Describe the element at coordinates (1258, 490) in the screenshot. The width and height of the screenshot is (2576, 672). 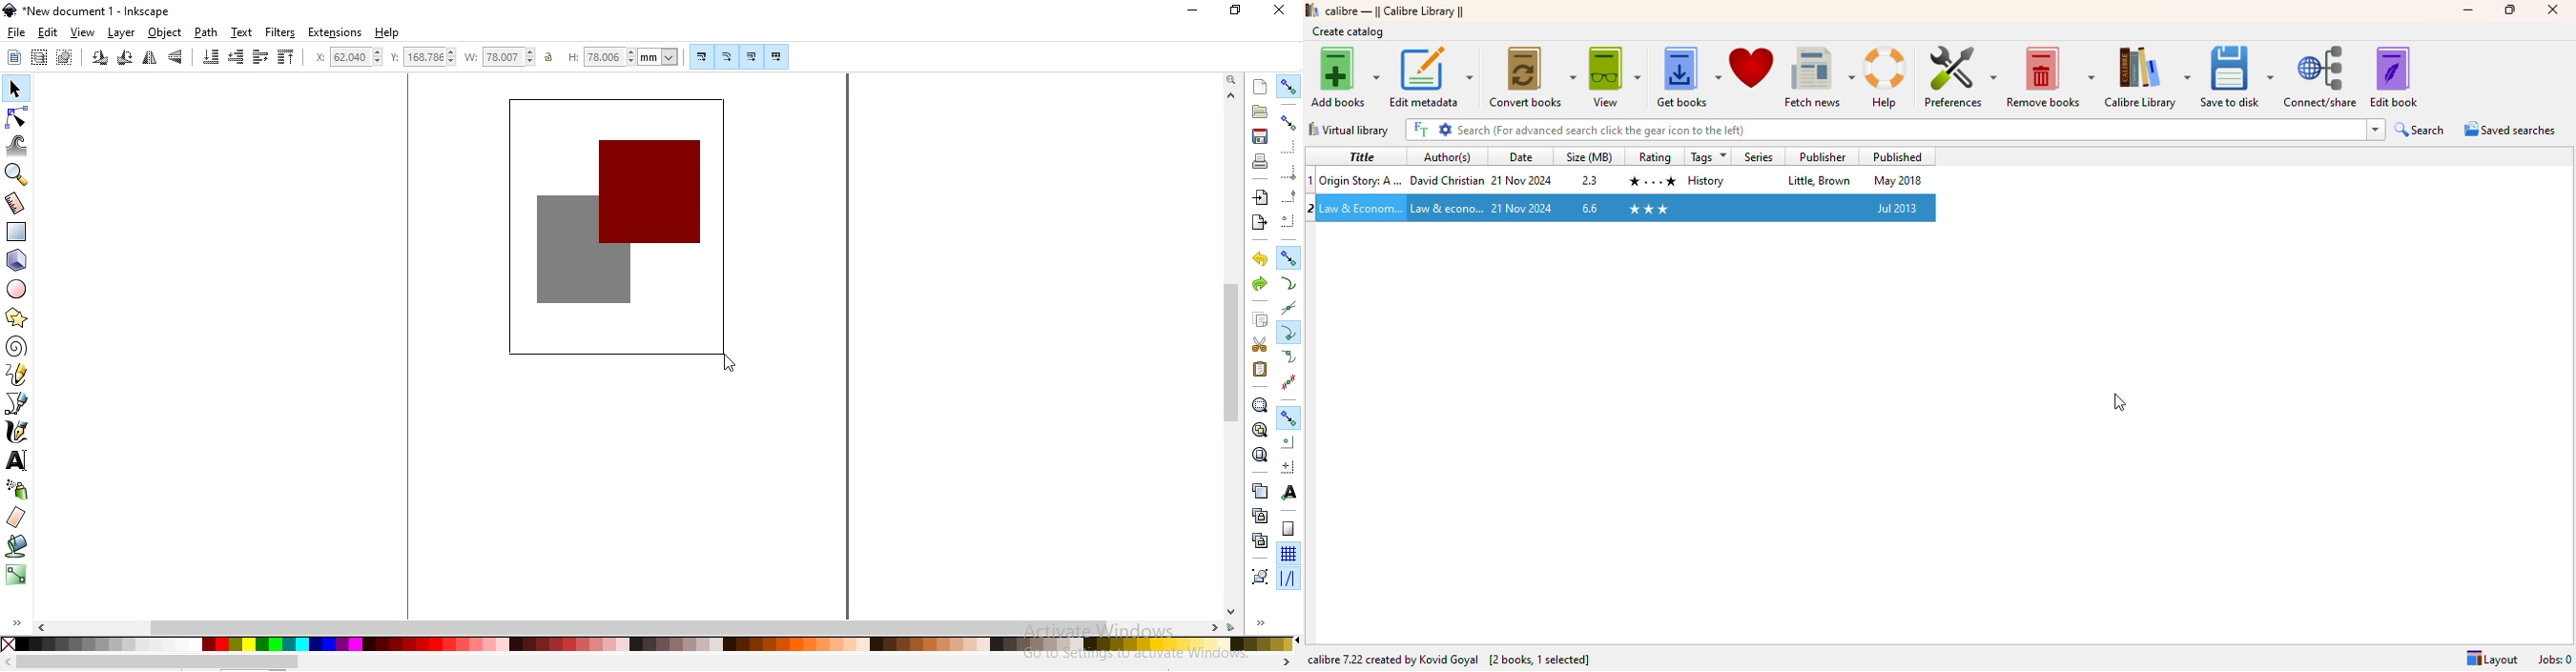
I see `create duplicate` at that location.